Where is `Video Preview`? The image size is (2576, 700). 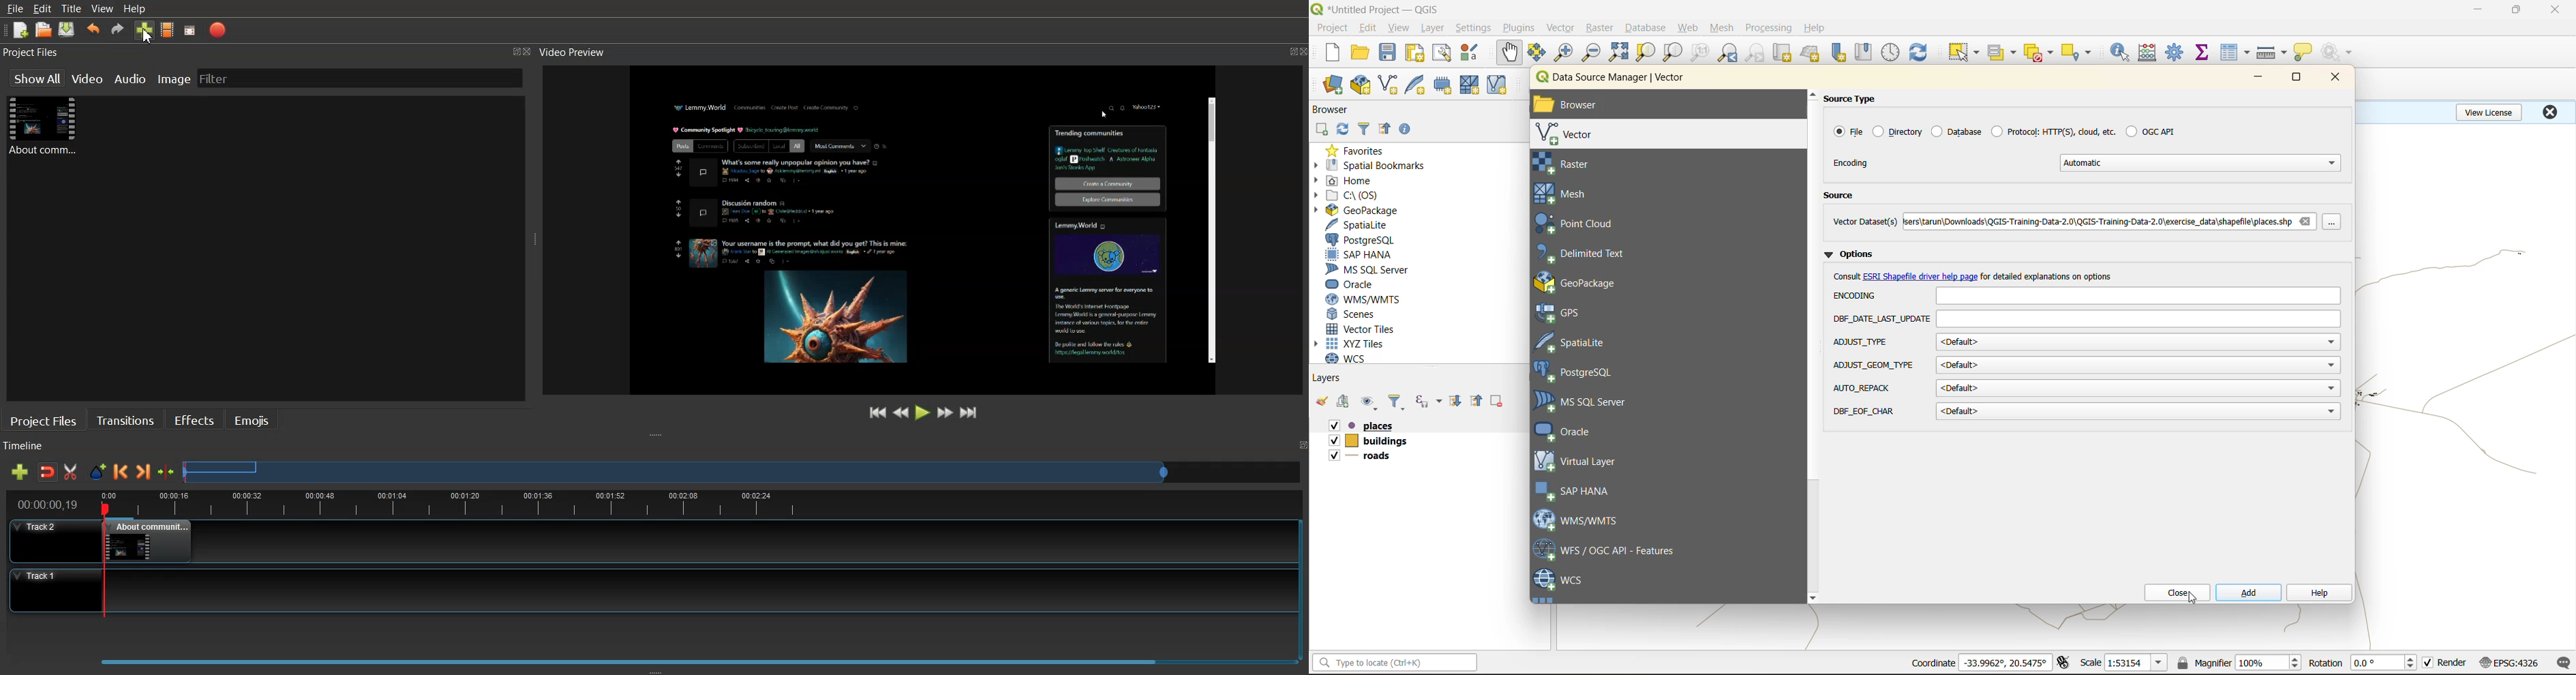
Video Preview is located at coordinates (579, 52).